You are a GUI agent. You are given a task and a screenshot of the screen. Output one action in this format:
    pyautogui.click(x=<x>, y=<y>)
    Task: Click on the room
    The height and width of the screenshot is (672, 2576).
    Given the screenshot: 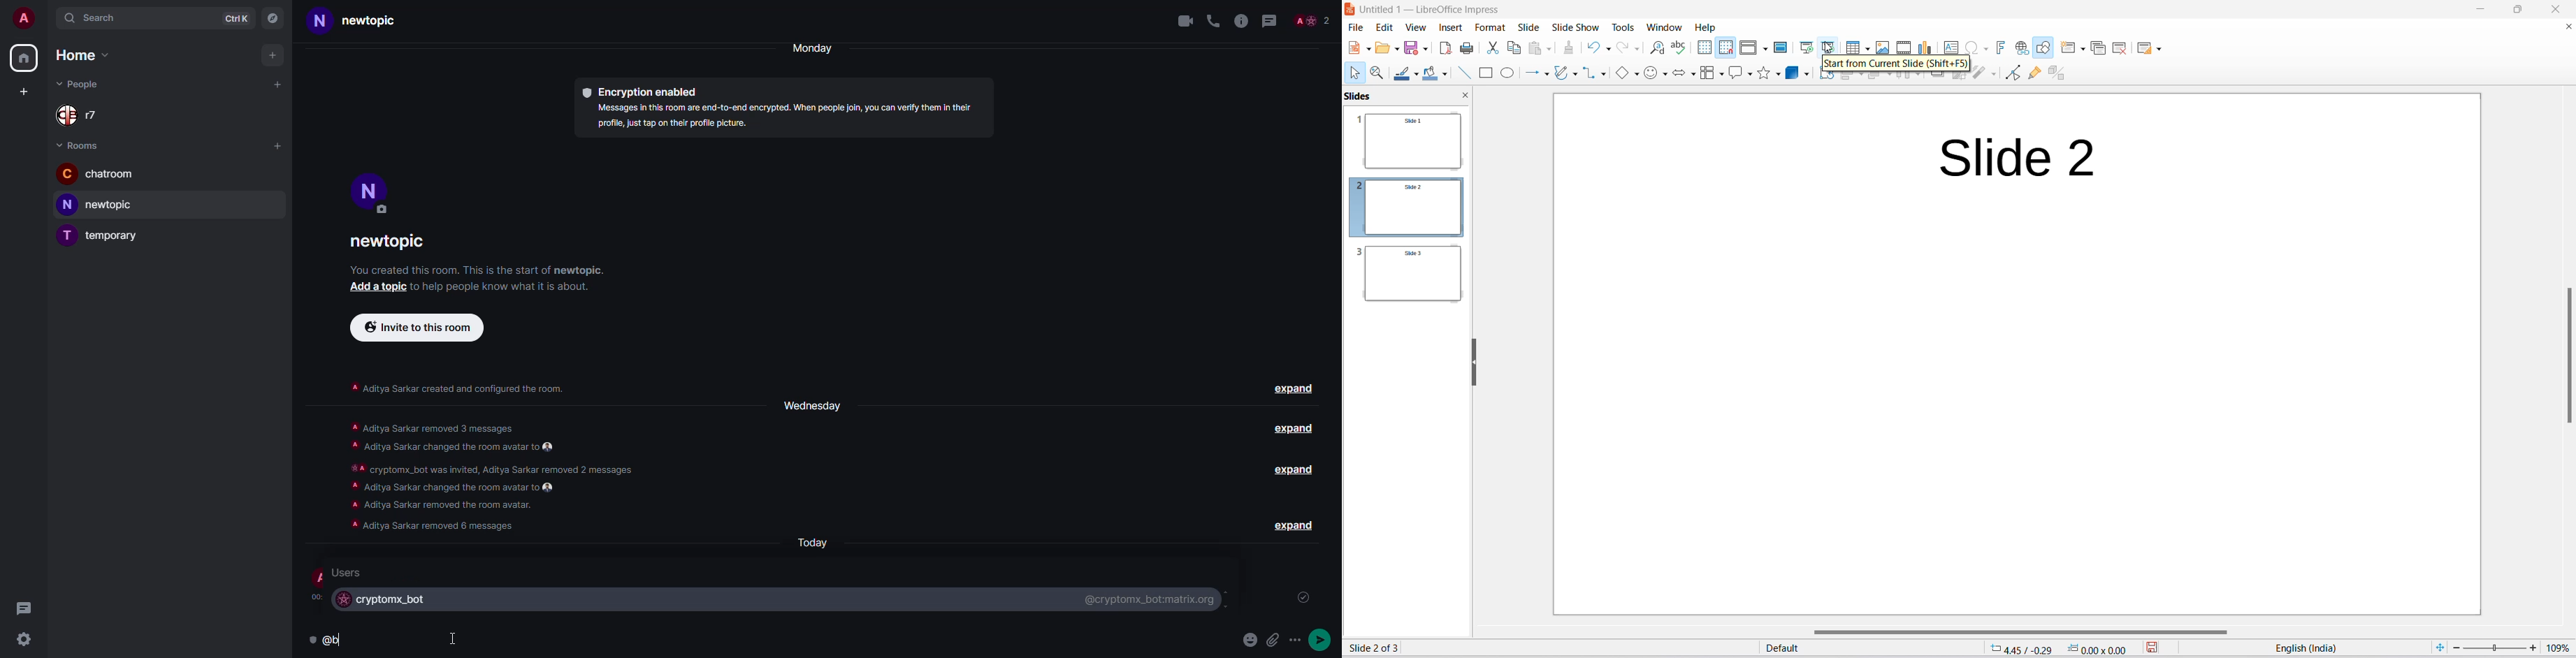 What is the action you would take?
    pyautogui.click(x=103, y=235)
    